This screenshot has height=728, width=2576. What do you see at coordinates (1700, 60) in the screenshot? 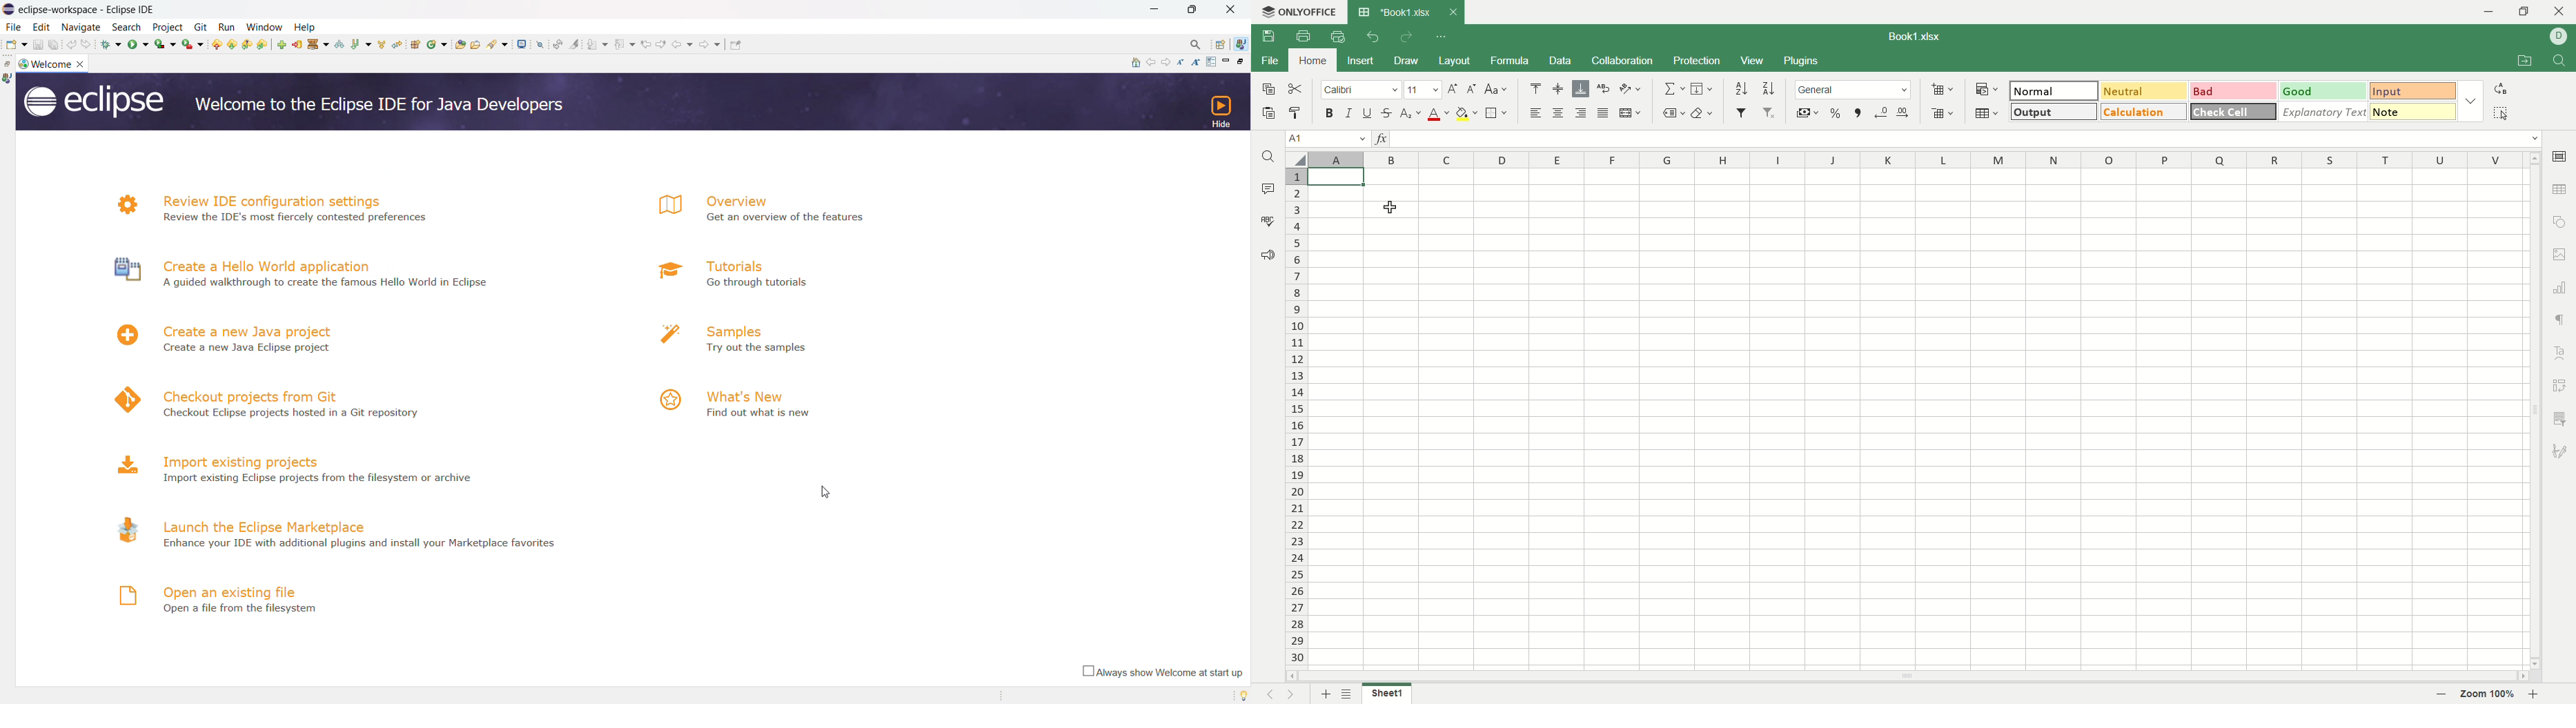
I see `protection` at bounding box center [1700, 60].